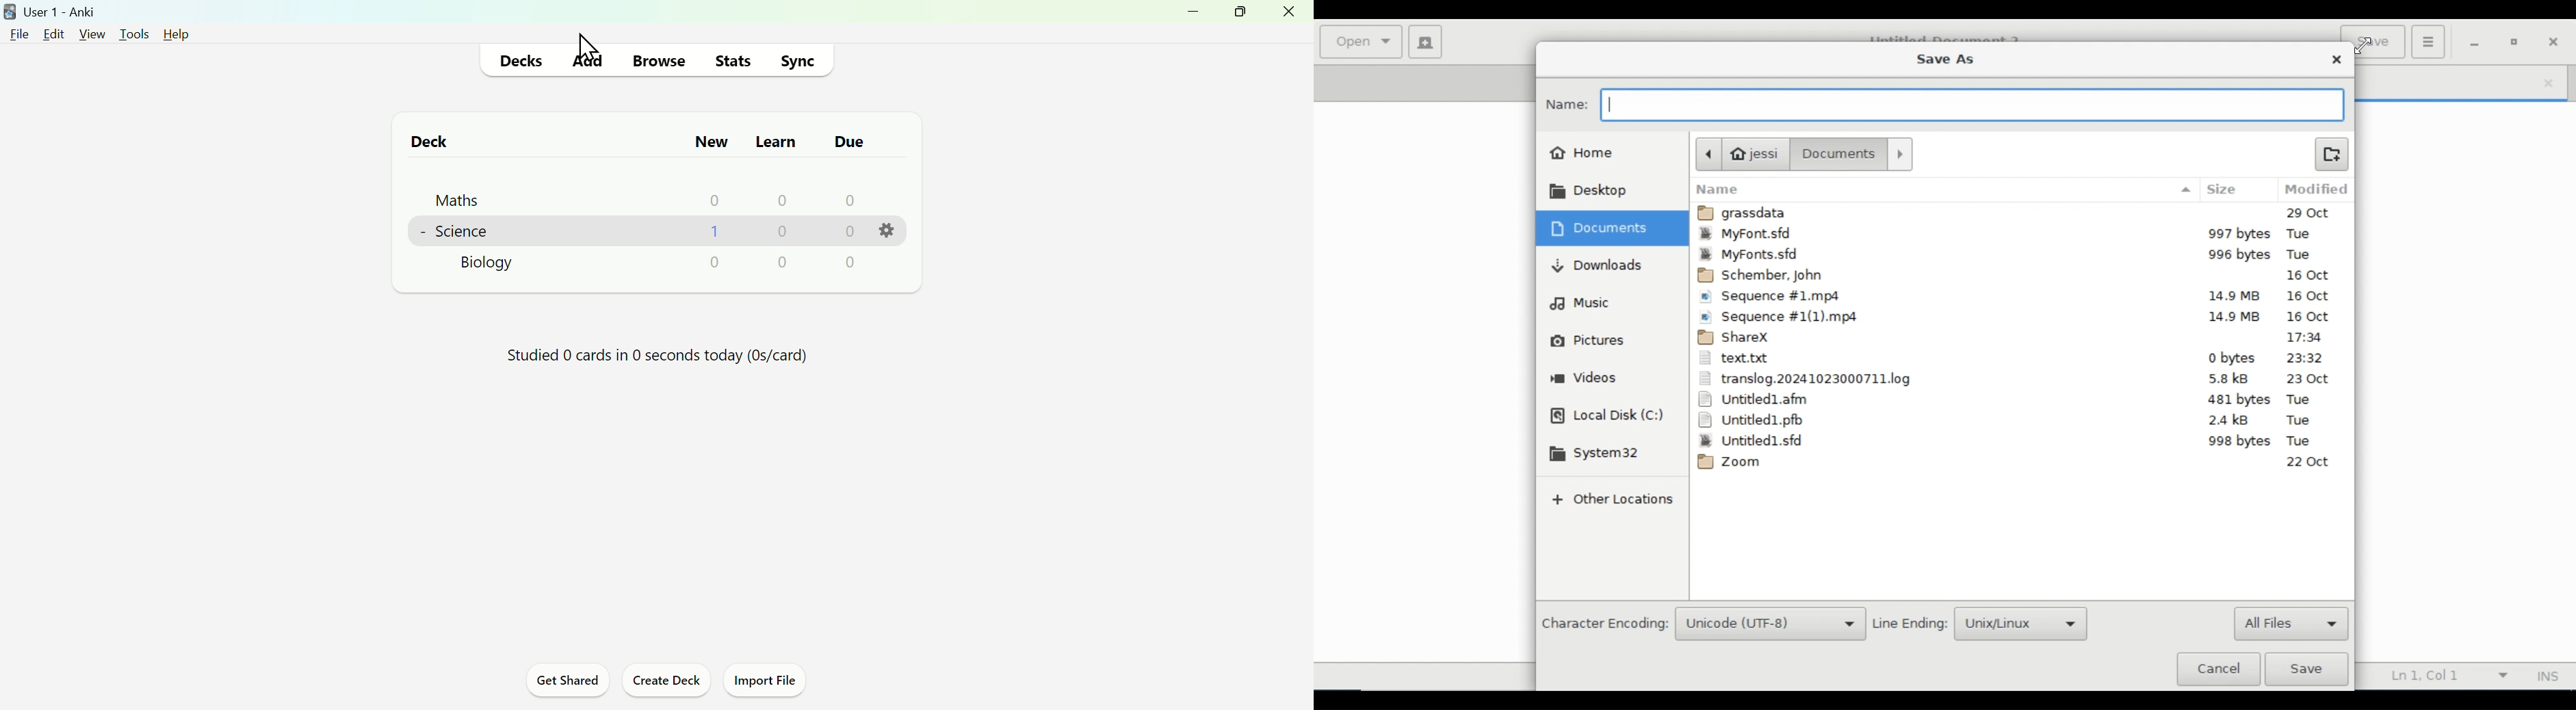 This screenshot has height=728, width=2576. What do you see at coordinates (850, 265) in the screenshot?
I see `0` at bounding box center [850, 265].